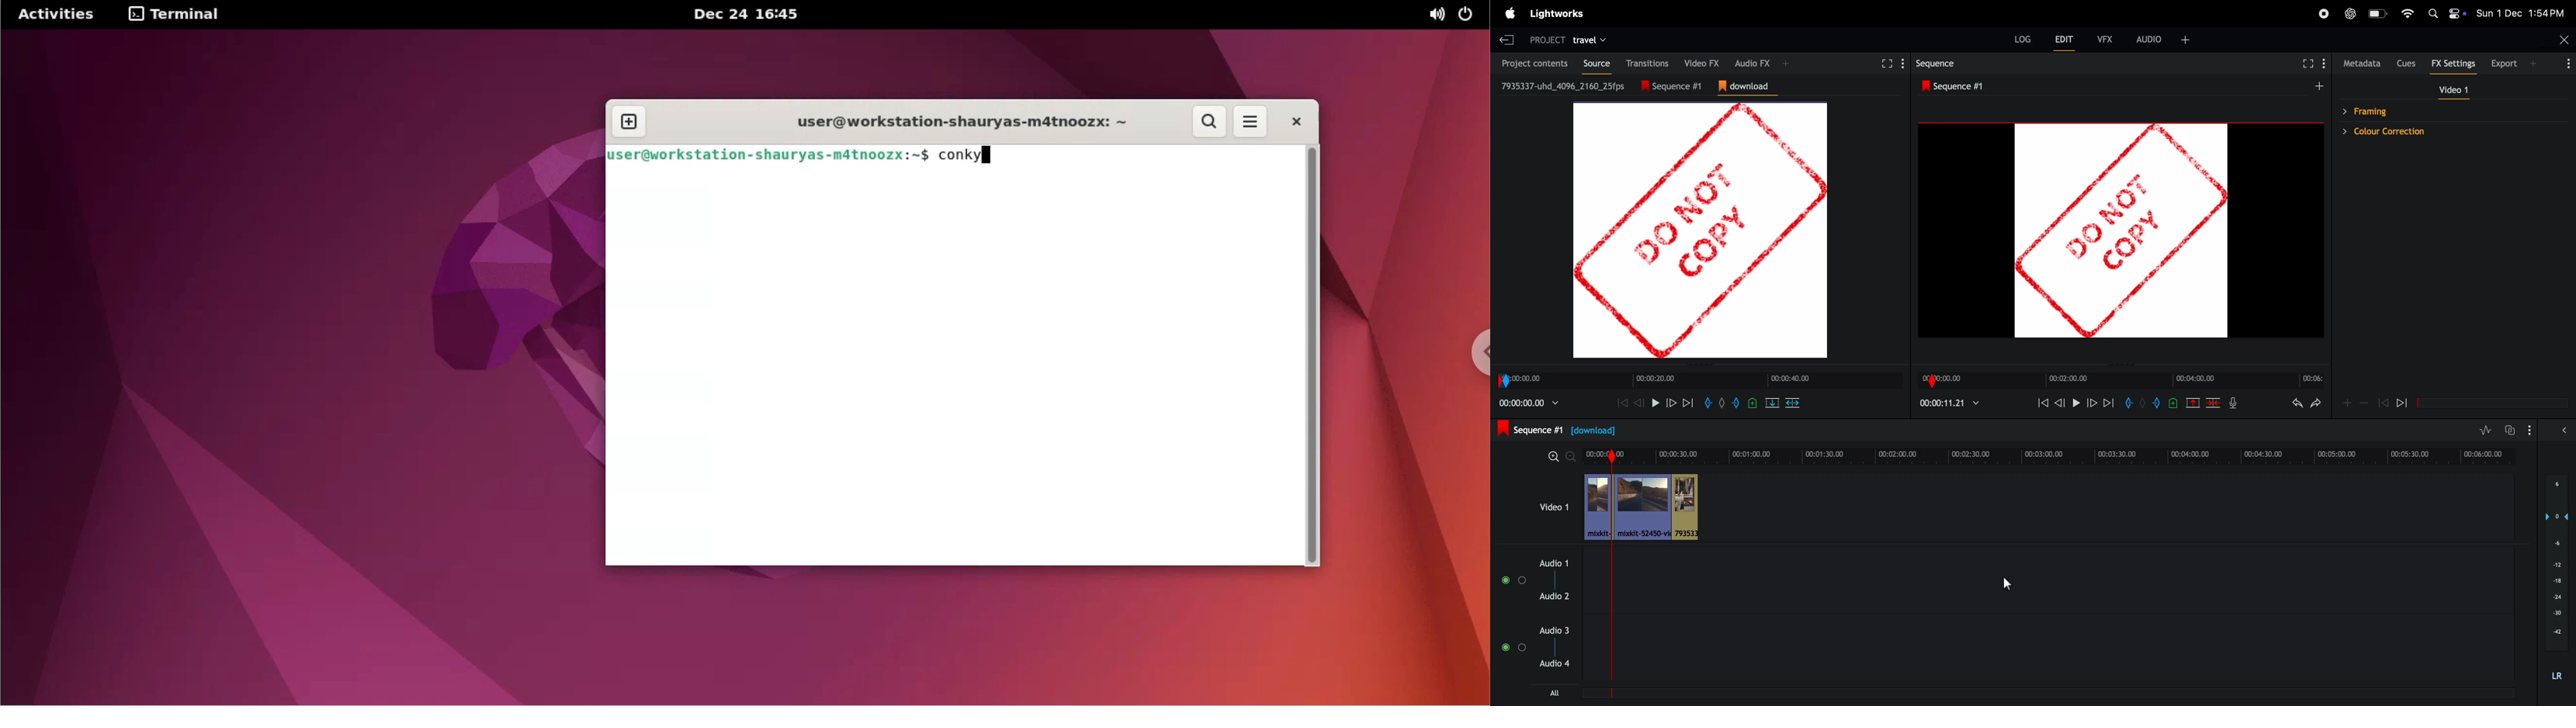 The image size is (2576, 728). What do you see at coordinates (1623, 403) in the screenshot?
I see `Previous frame` at bounding box center [1623, 403].